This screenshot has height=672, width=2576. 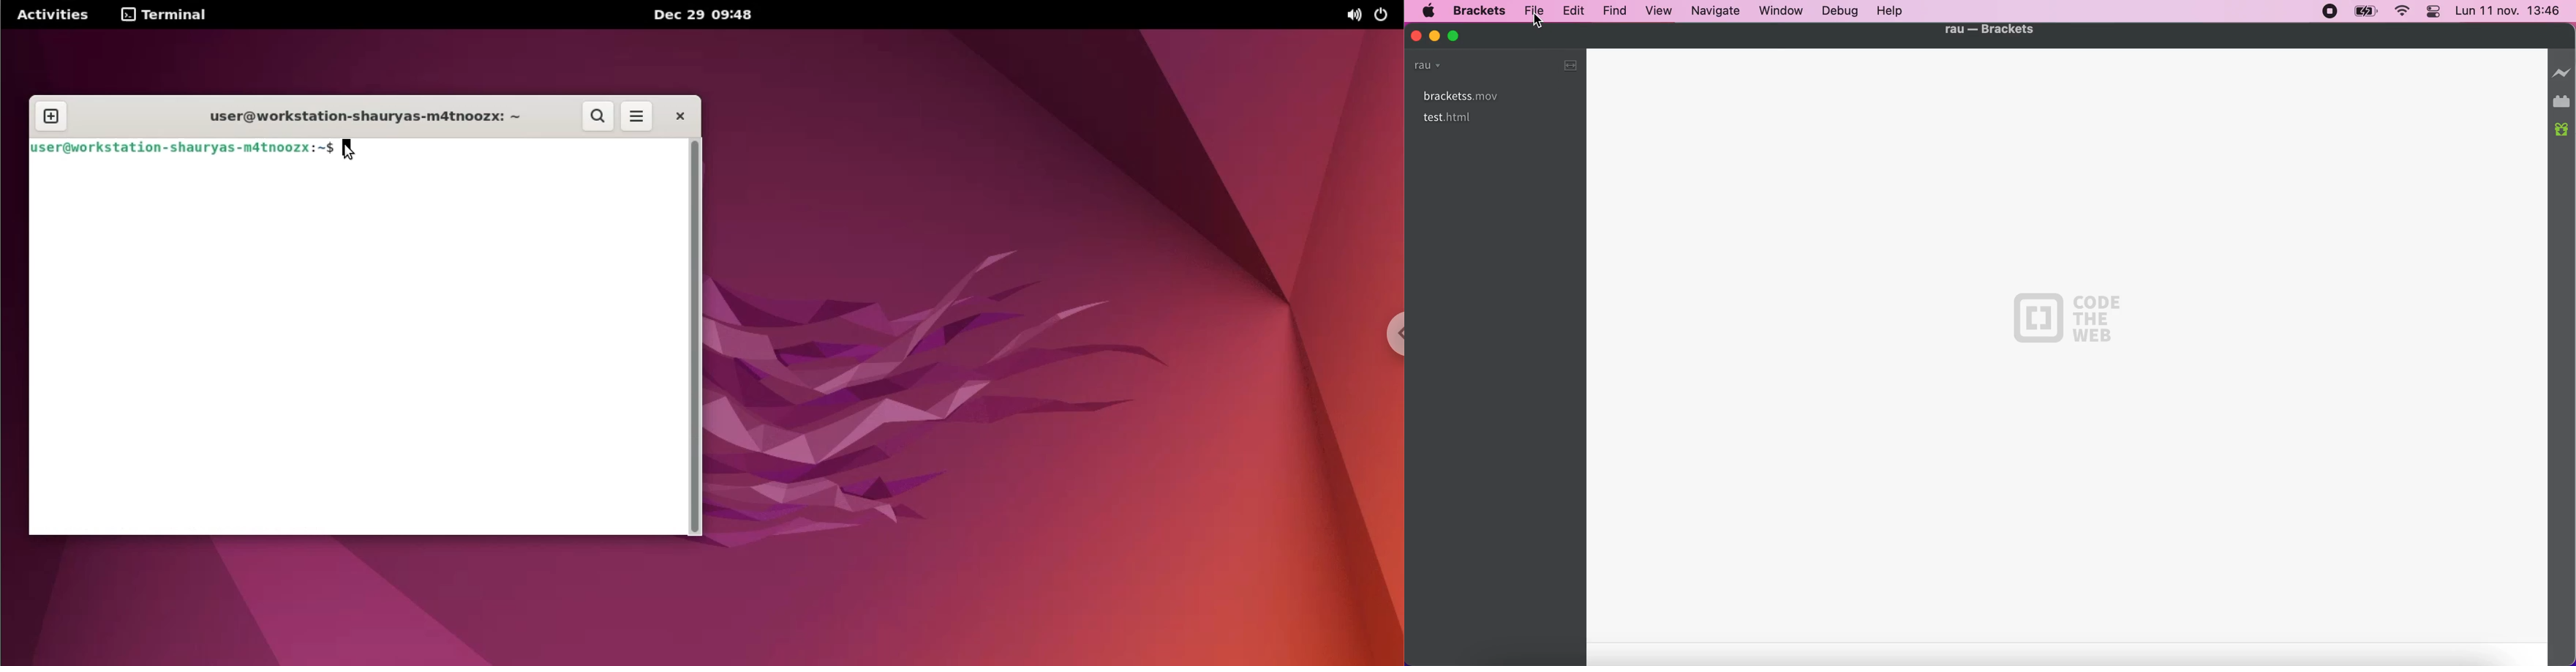 What do you see at coordinates (1455, 118) in the screenshot?
I see `test.html` at bounding box center [1455, 118].